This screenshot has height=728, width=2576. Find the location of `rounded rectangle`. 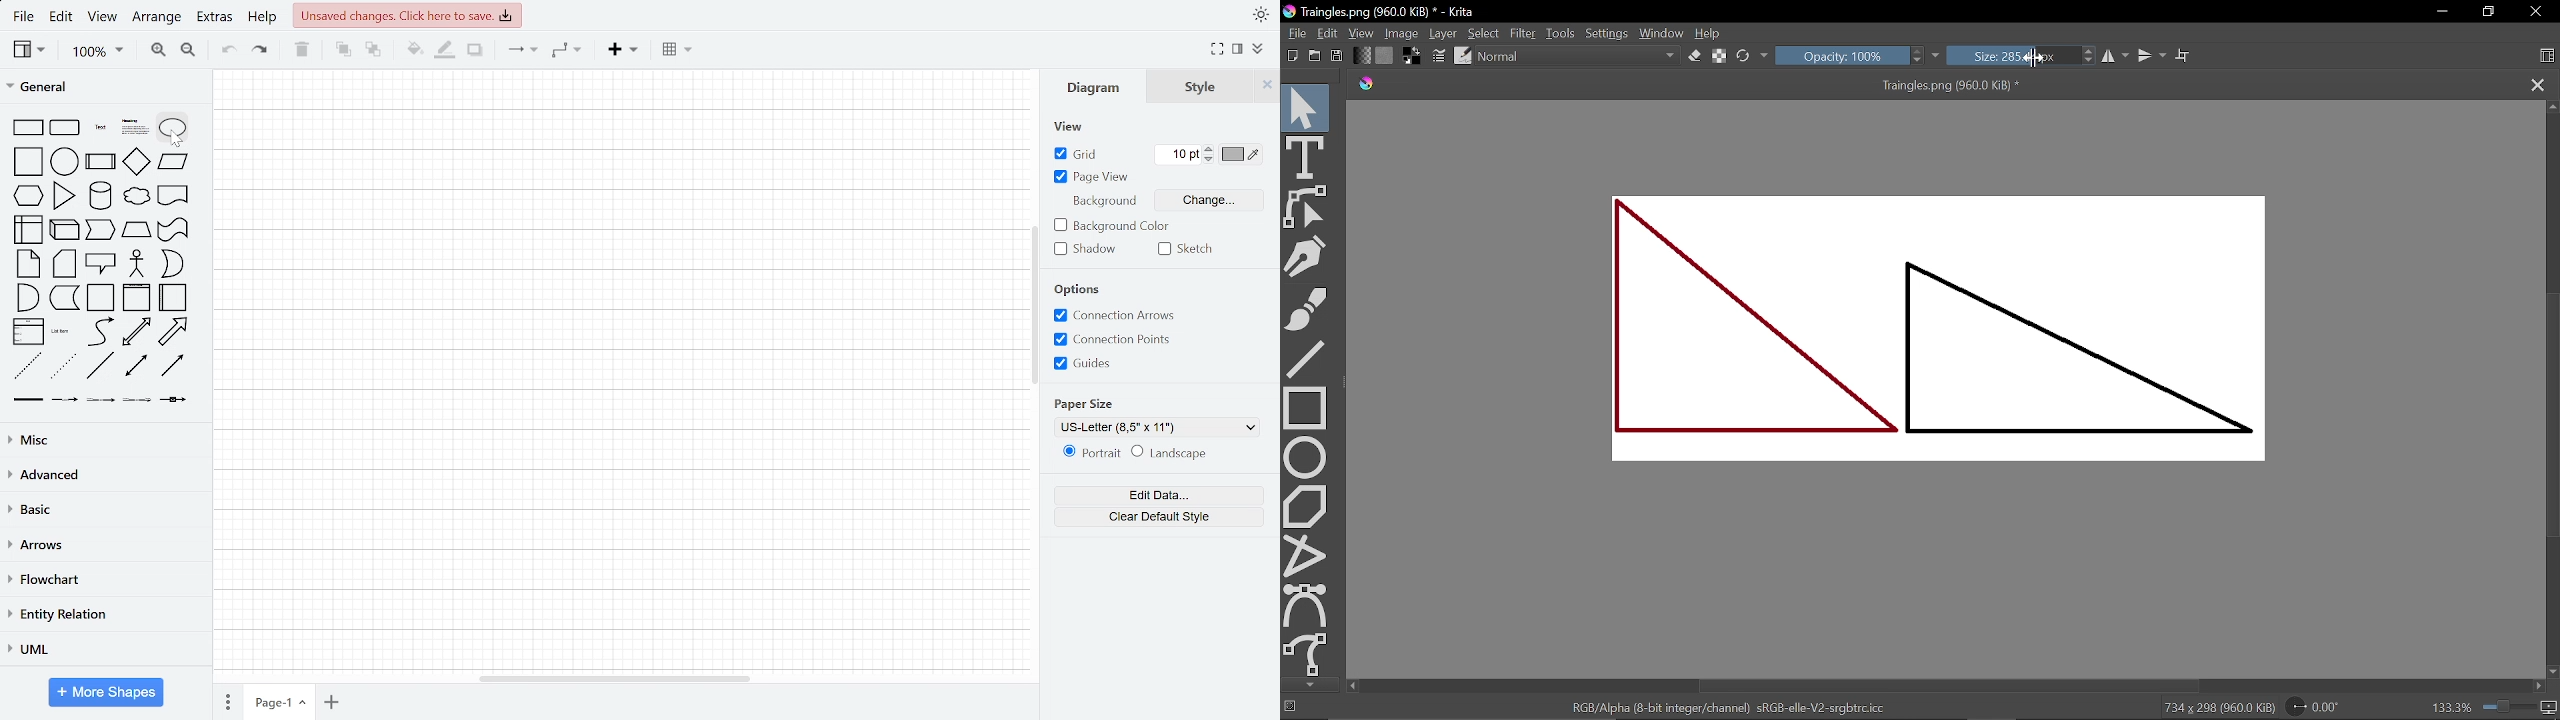

rounded rectangle is located at coordinates (66, 128).